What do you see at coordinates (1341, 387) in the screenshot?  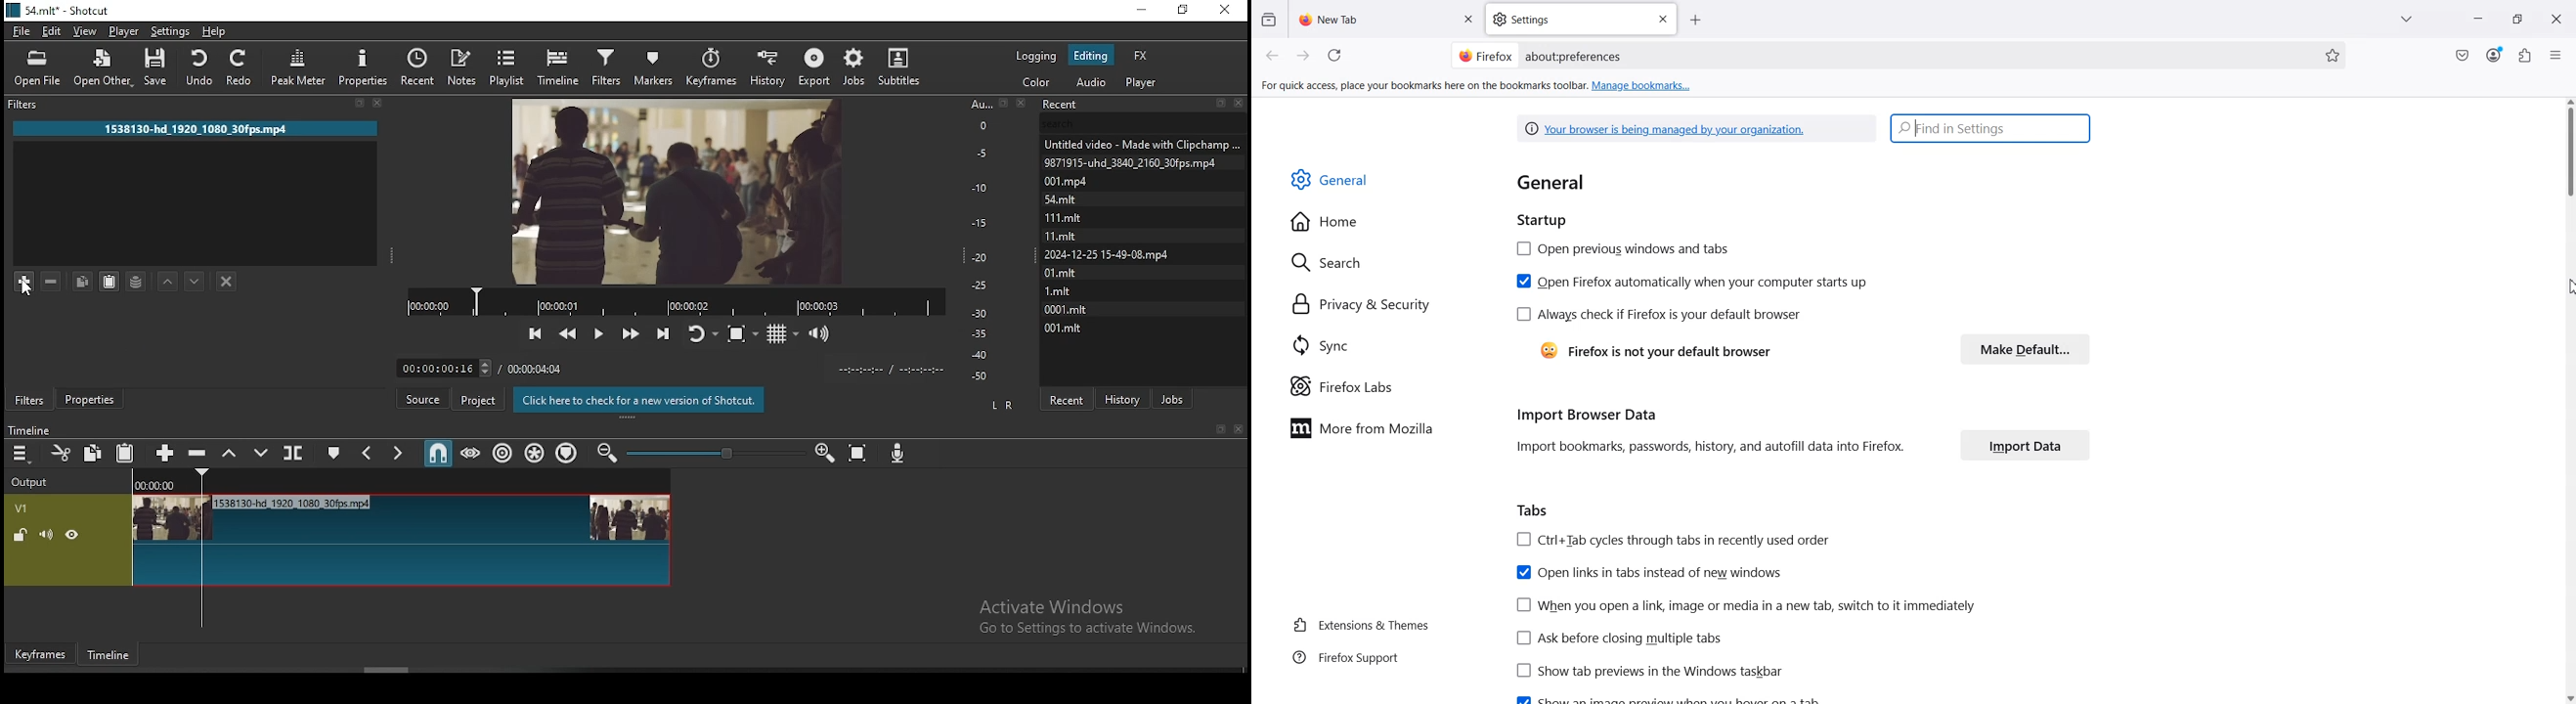 I see `Firefox Labs` at bounding box center [1341, 387].